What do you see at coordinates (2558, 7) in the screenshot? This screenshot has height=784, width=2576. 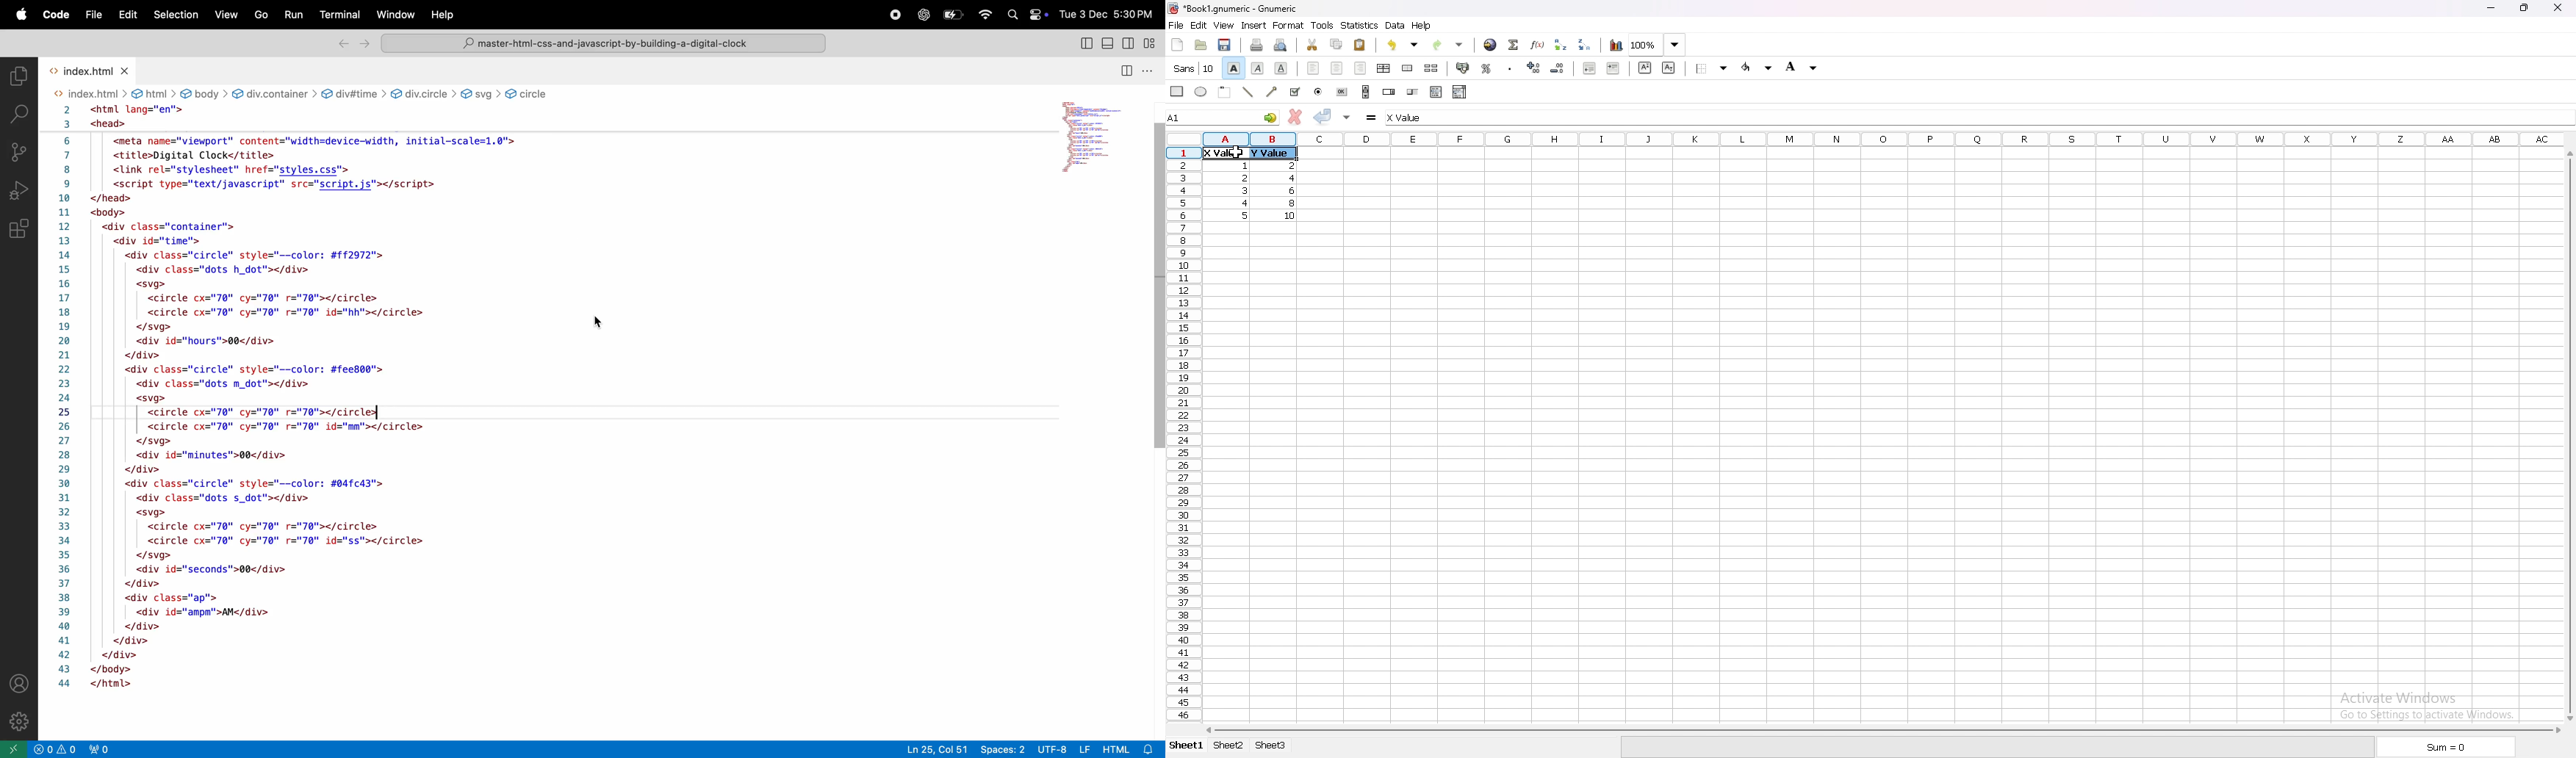 I see `close` at bounding box center [2558, 7].